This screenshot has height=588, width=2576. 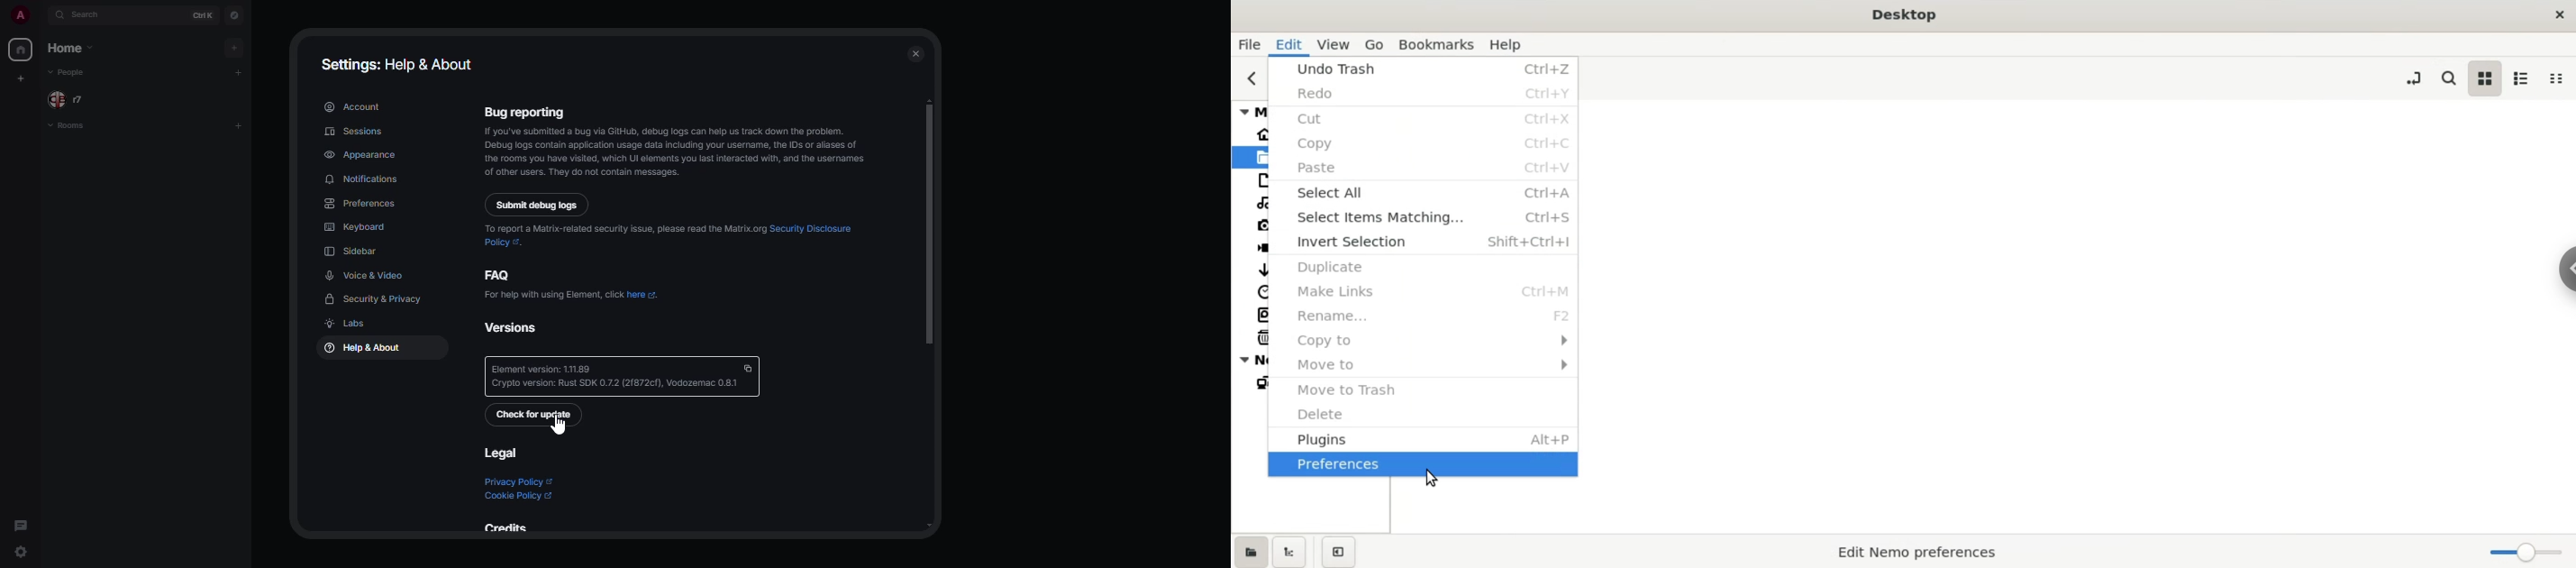 I want to click on faq, so click(x=500, y=274).